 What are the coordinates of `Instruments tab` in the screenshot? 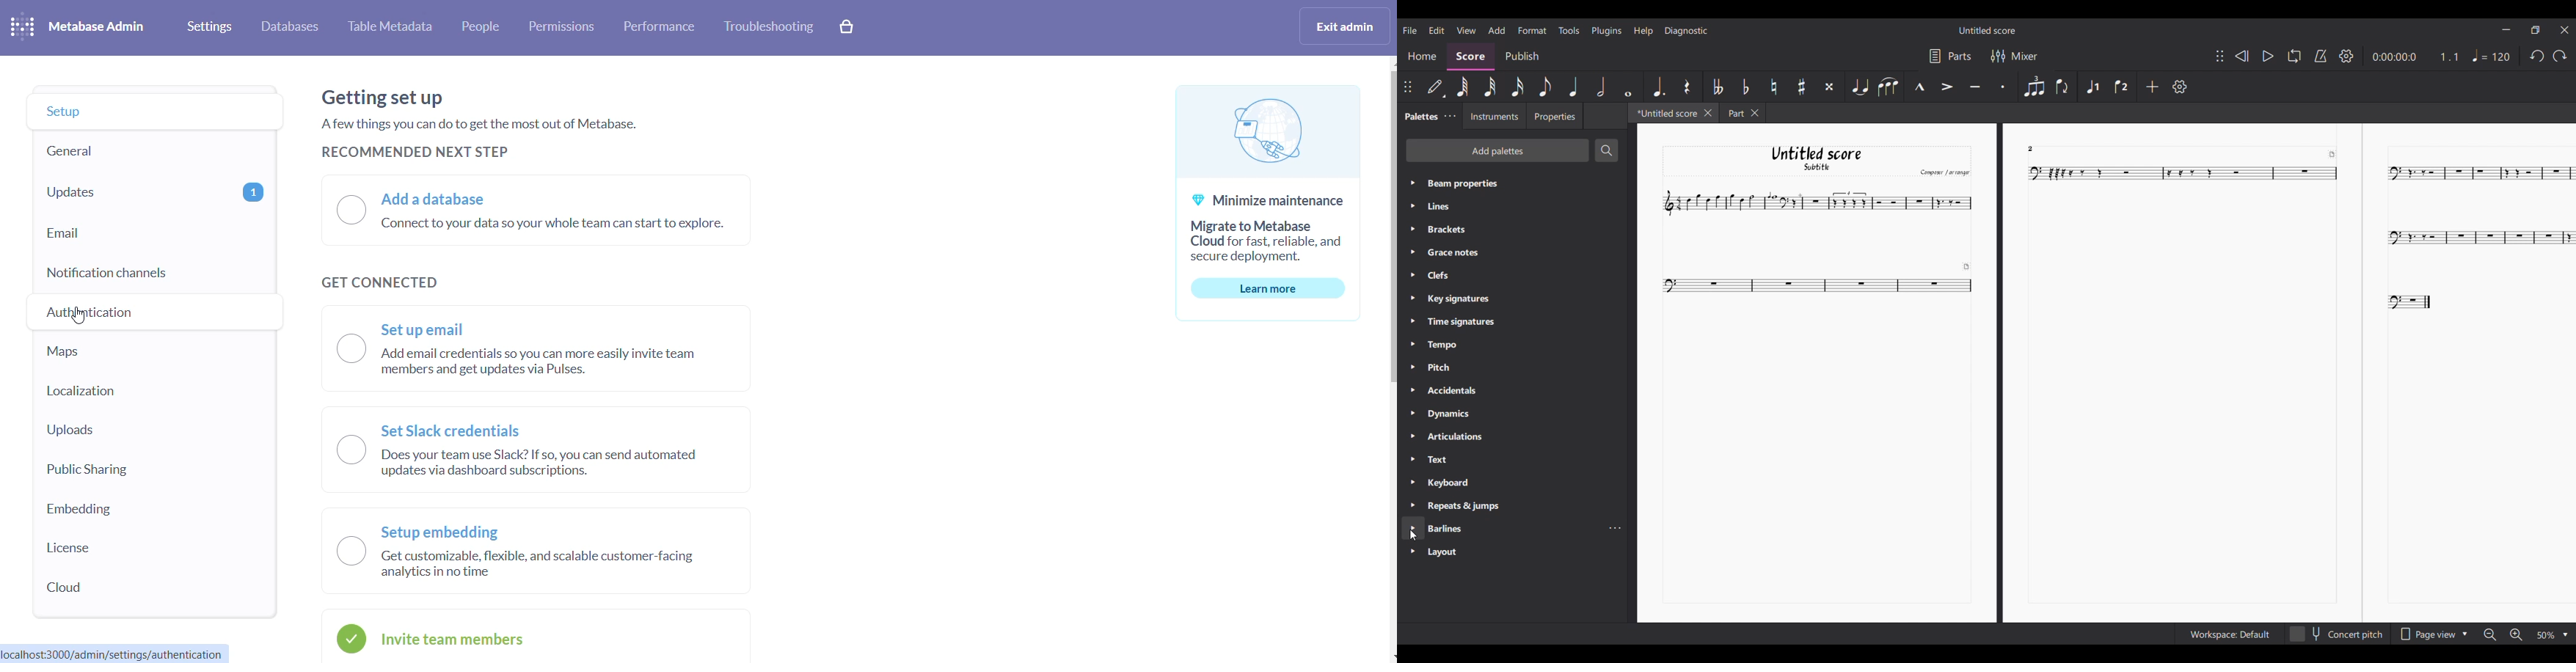 It's located at (1492, 116).